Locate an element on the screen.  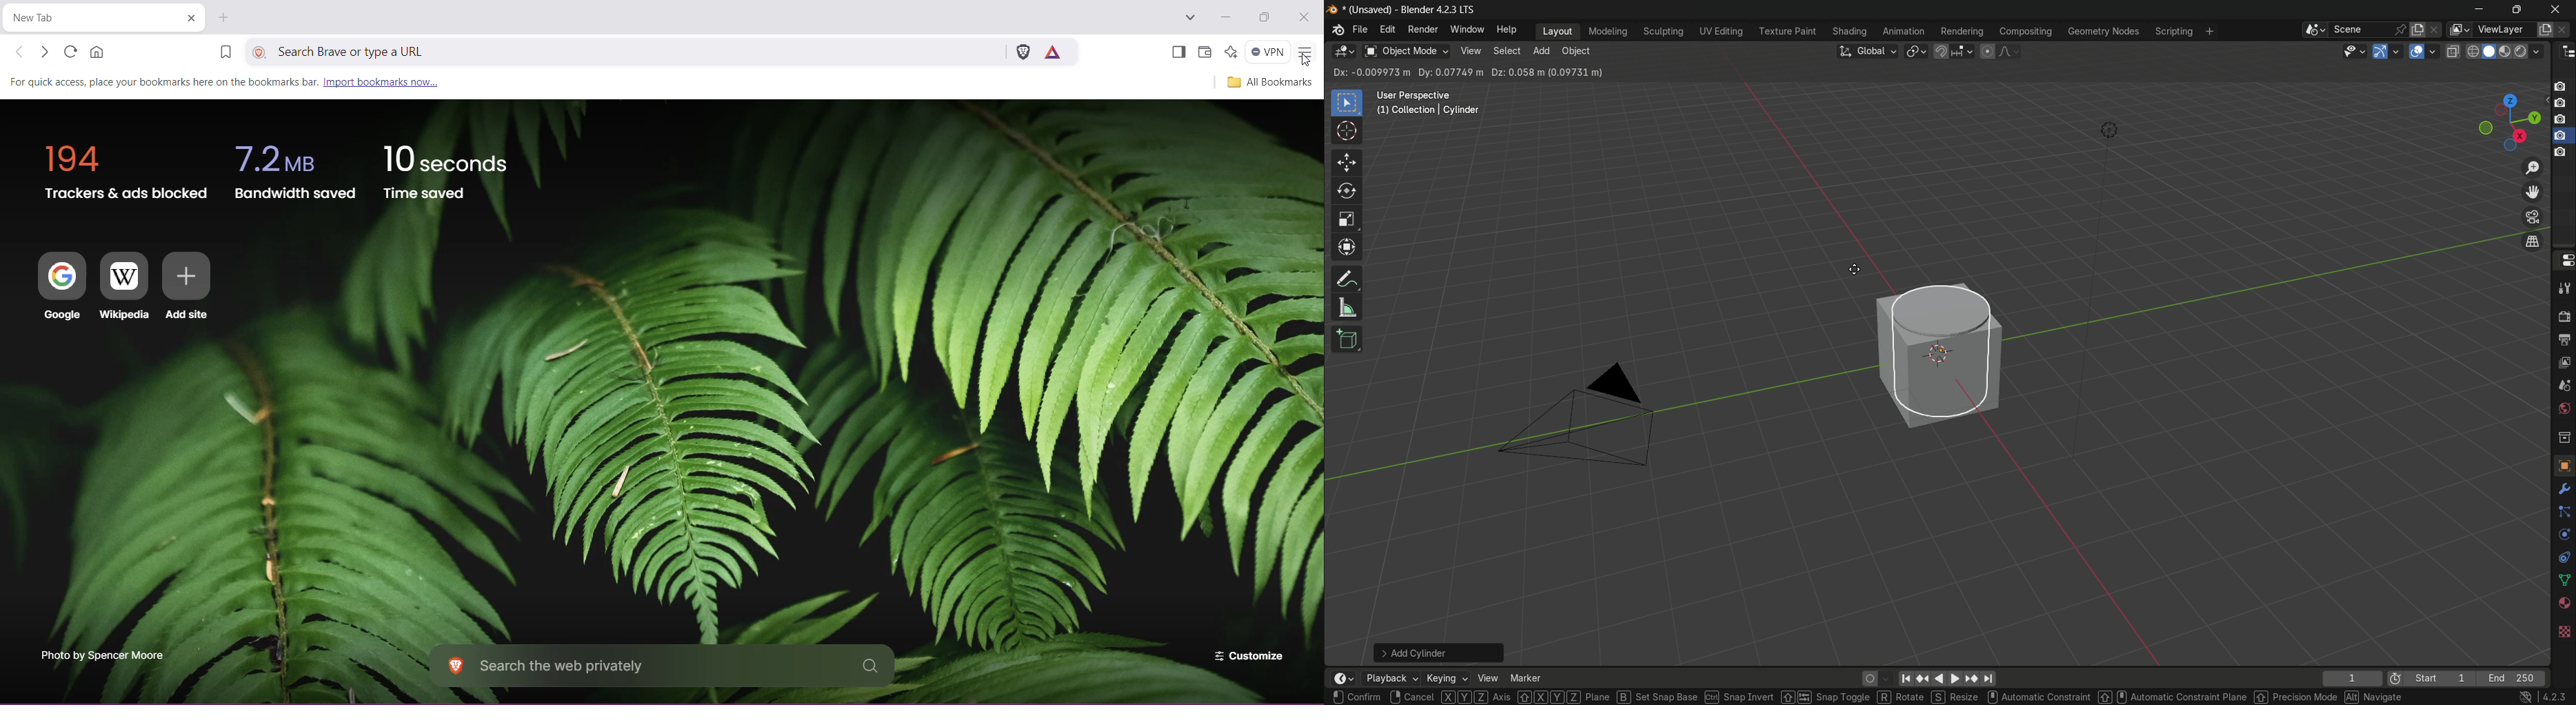
Site Information is located at coordinates (261, 51).